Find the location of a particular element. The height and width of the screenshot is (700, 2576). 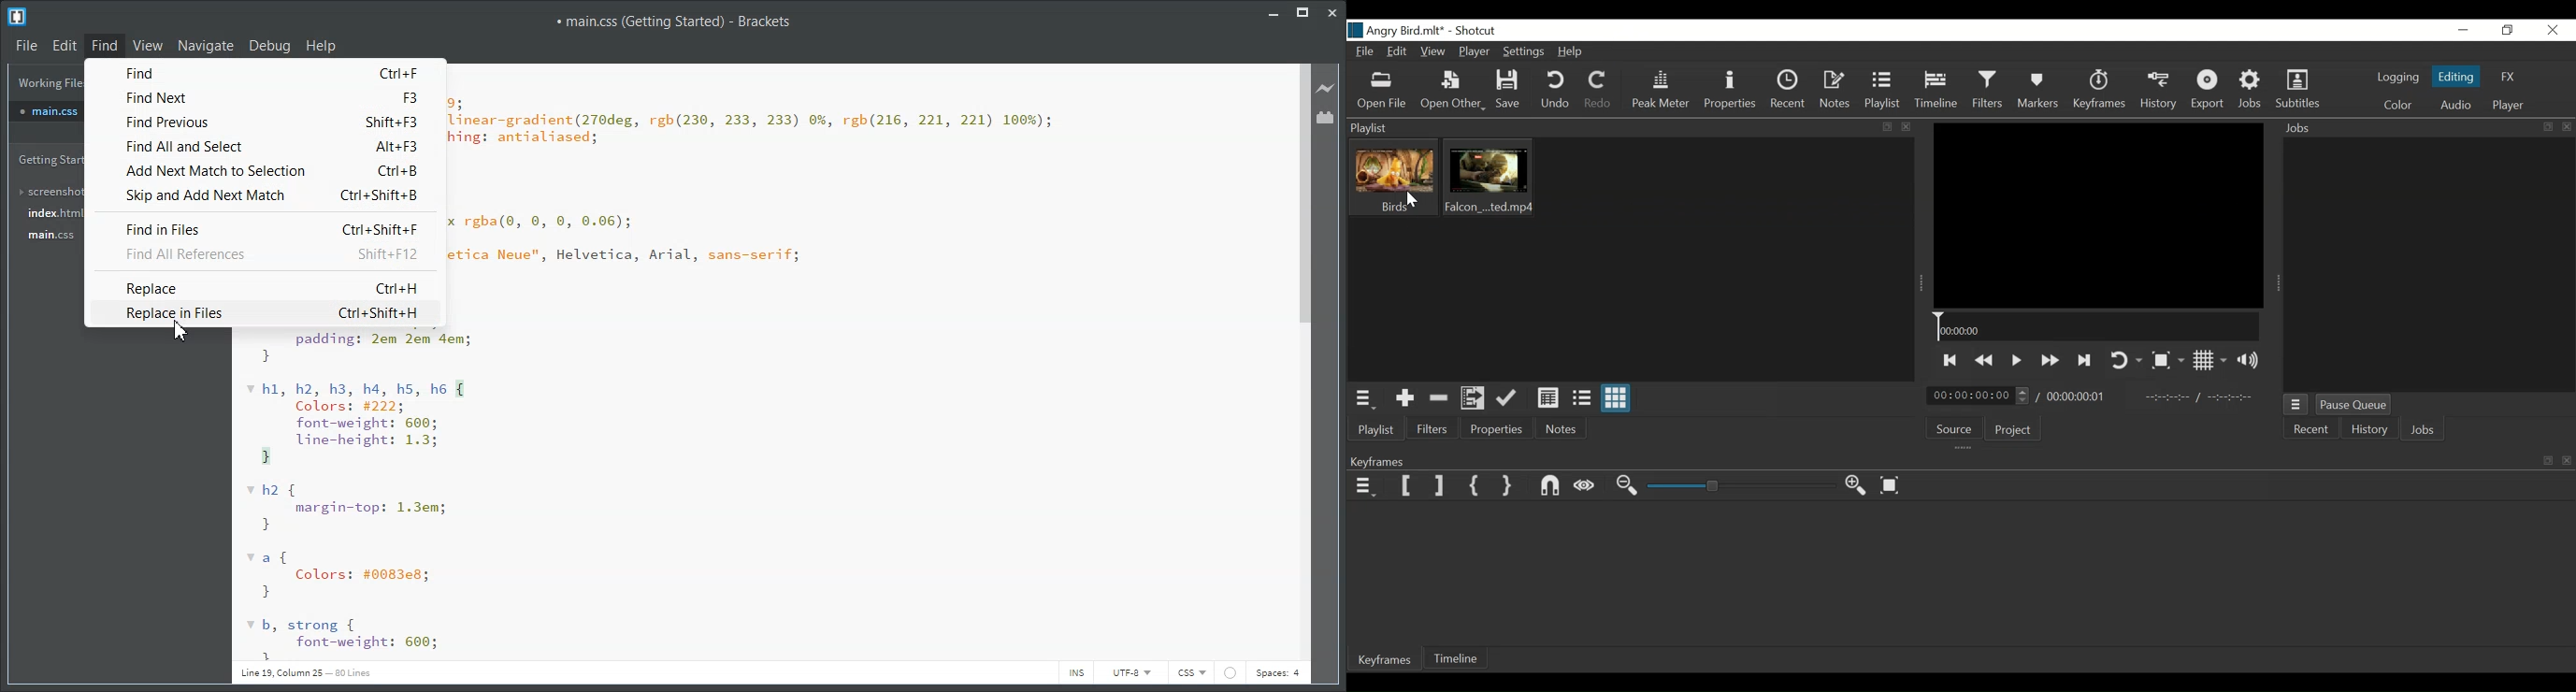

Player is located at coordinates (1475, 51).